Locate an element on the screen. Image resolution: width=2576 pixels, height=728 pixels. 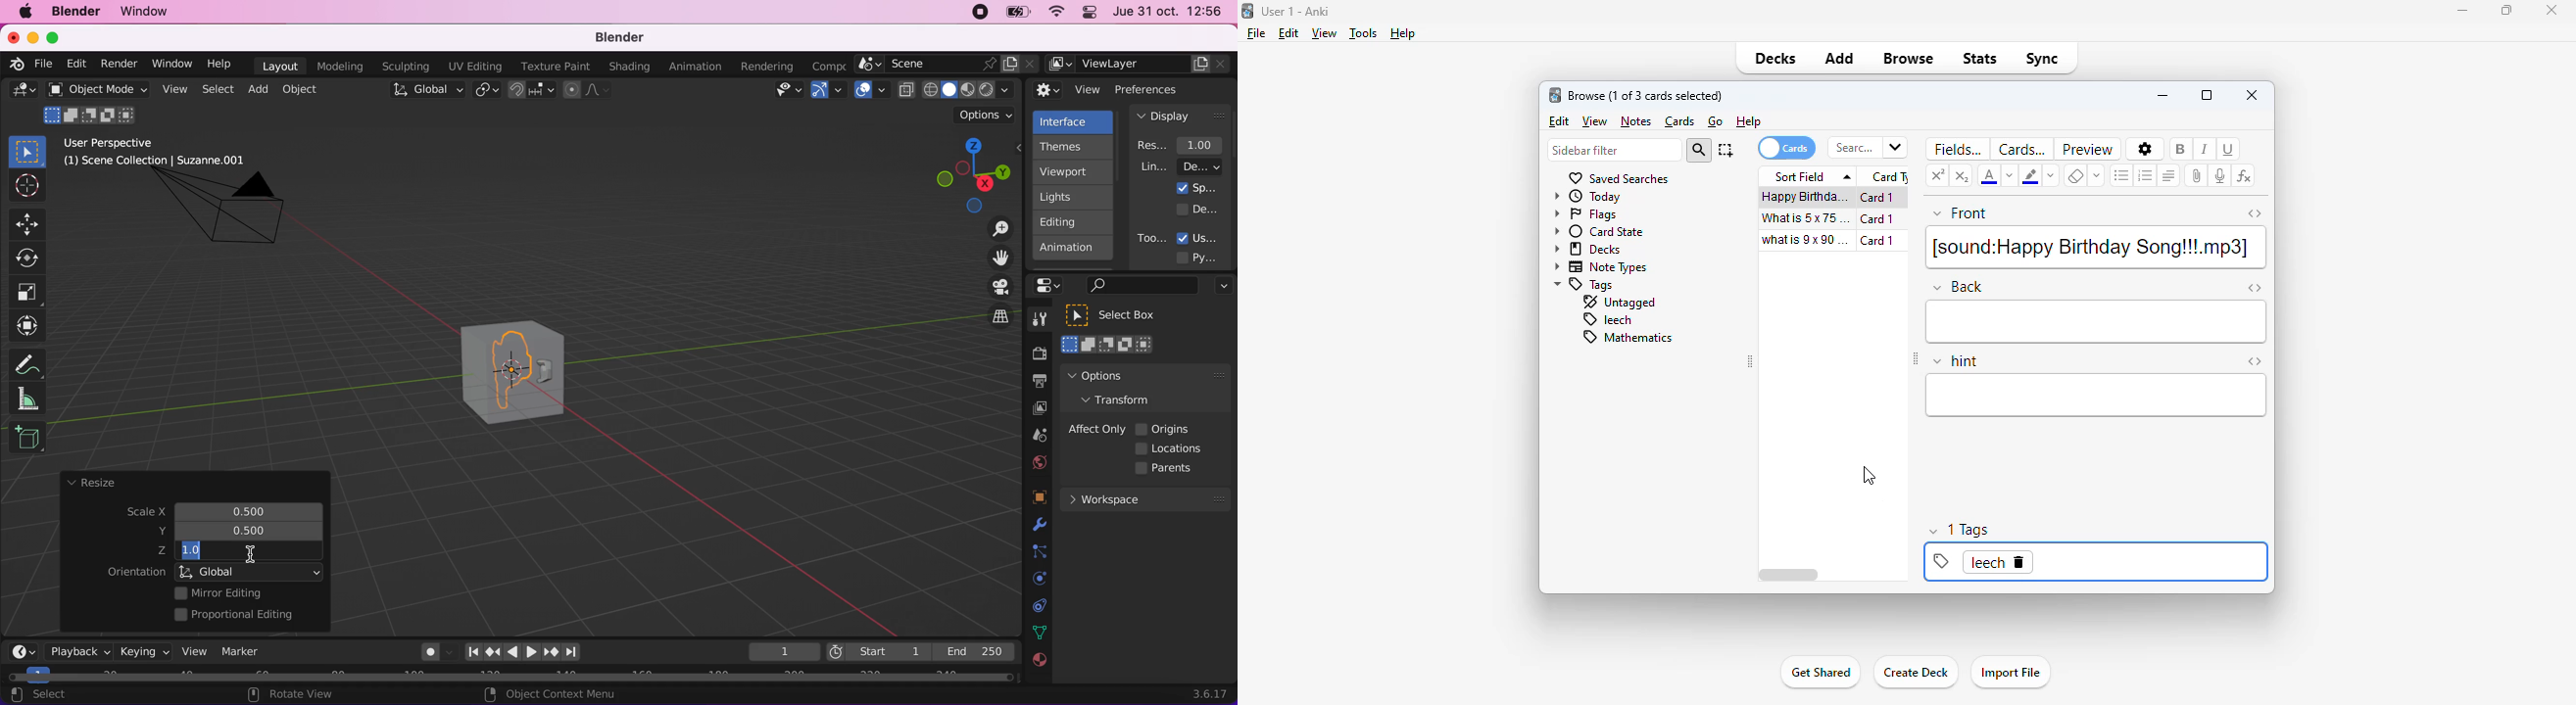
[sound: Happy Birthday Song!!!.mp3} is located at coordinates (2095, 248).